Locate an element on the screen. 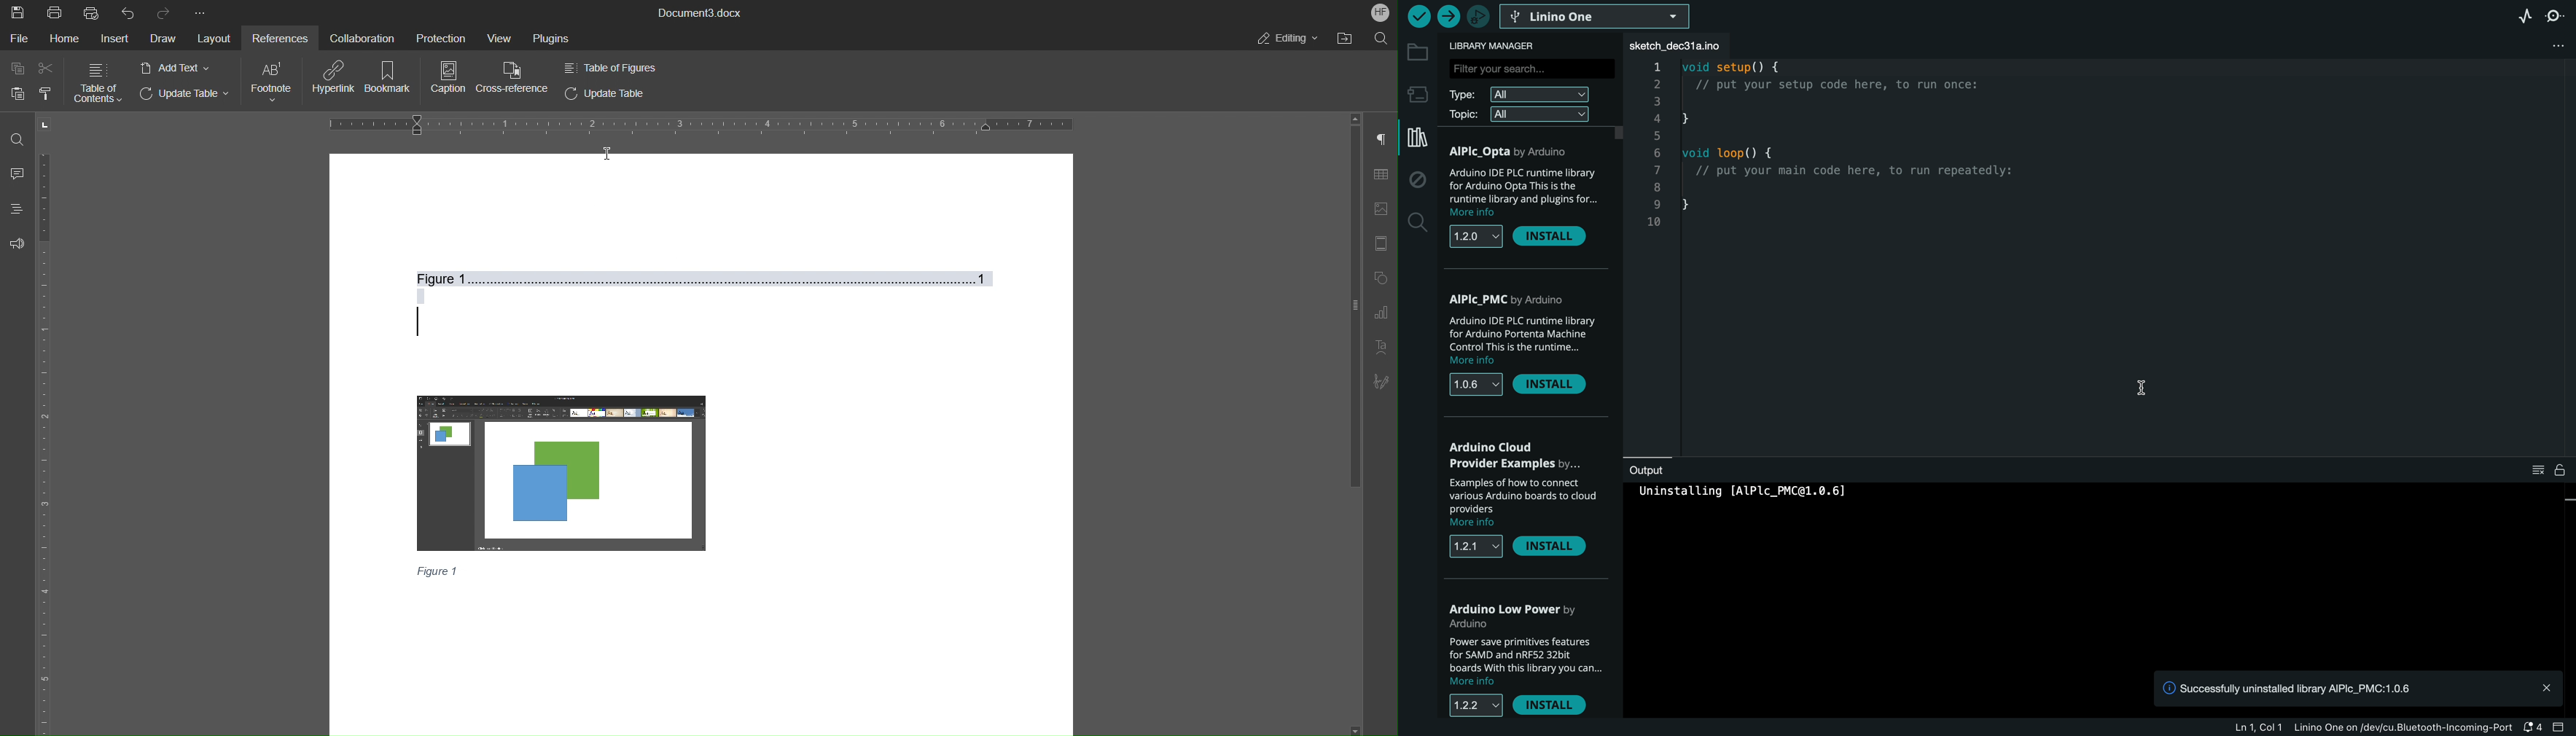 Image resolution: width=2576 pixels, height=756 pixels. Image Settings is located at coordinates (1381, 211).